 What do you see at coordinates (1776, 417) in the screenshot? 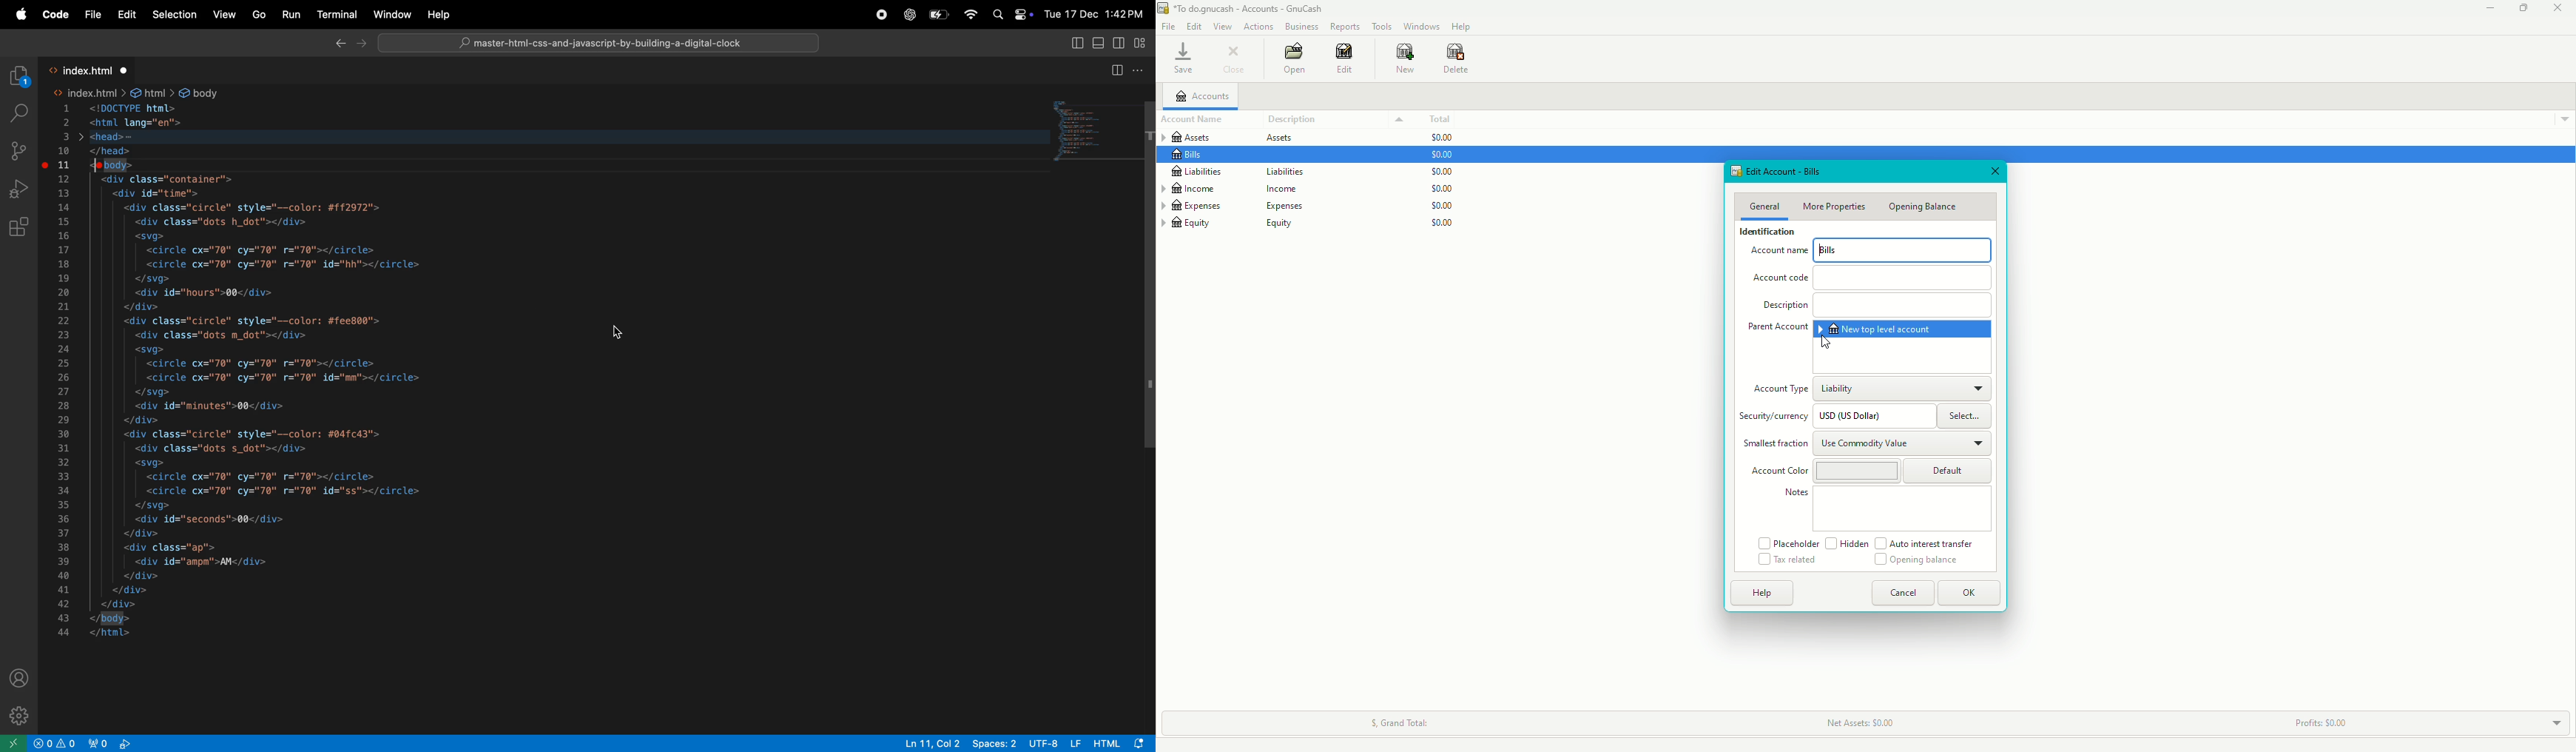
I see `Security/currency` at bounding box center [1776, 417].